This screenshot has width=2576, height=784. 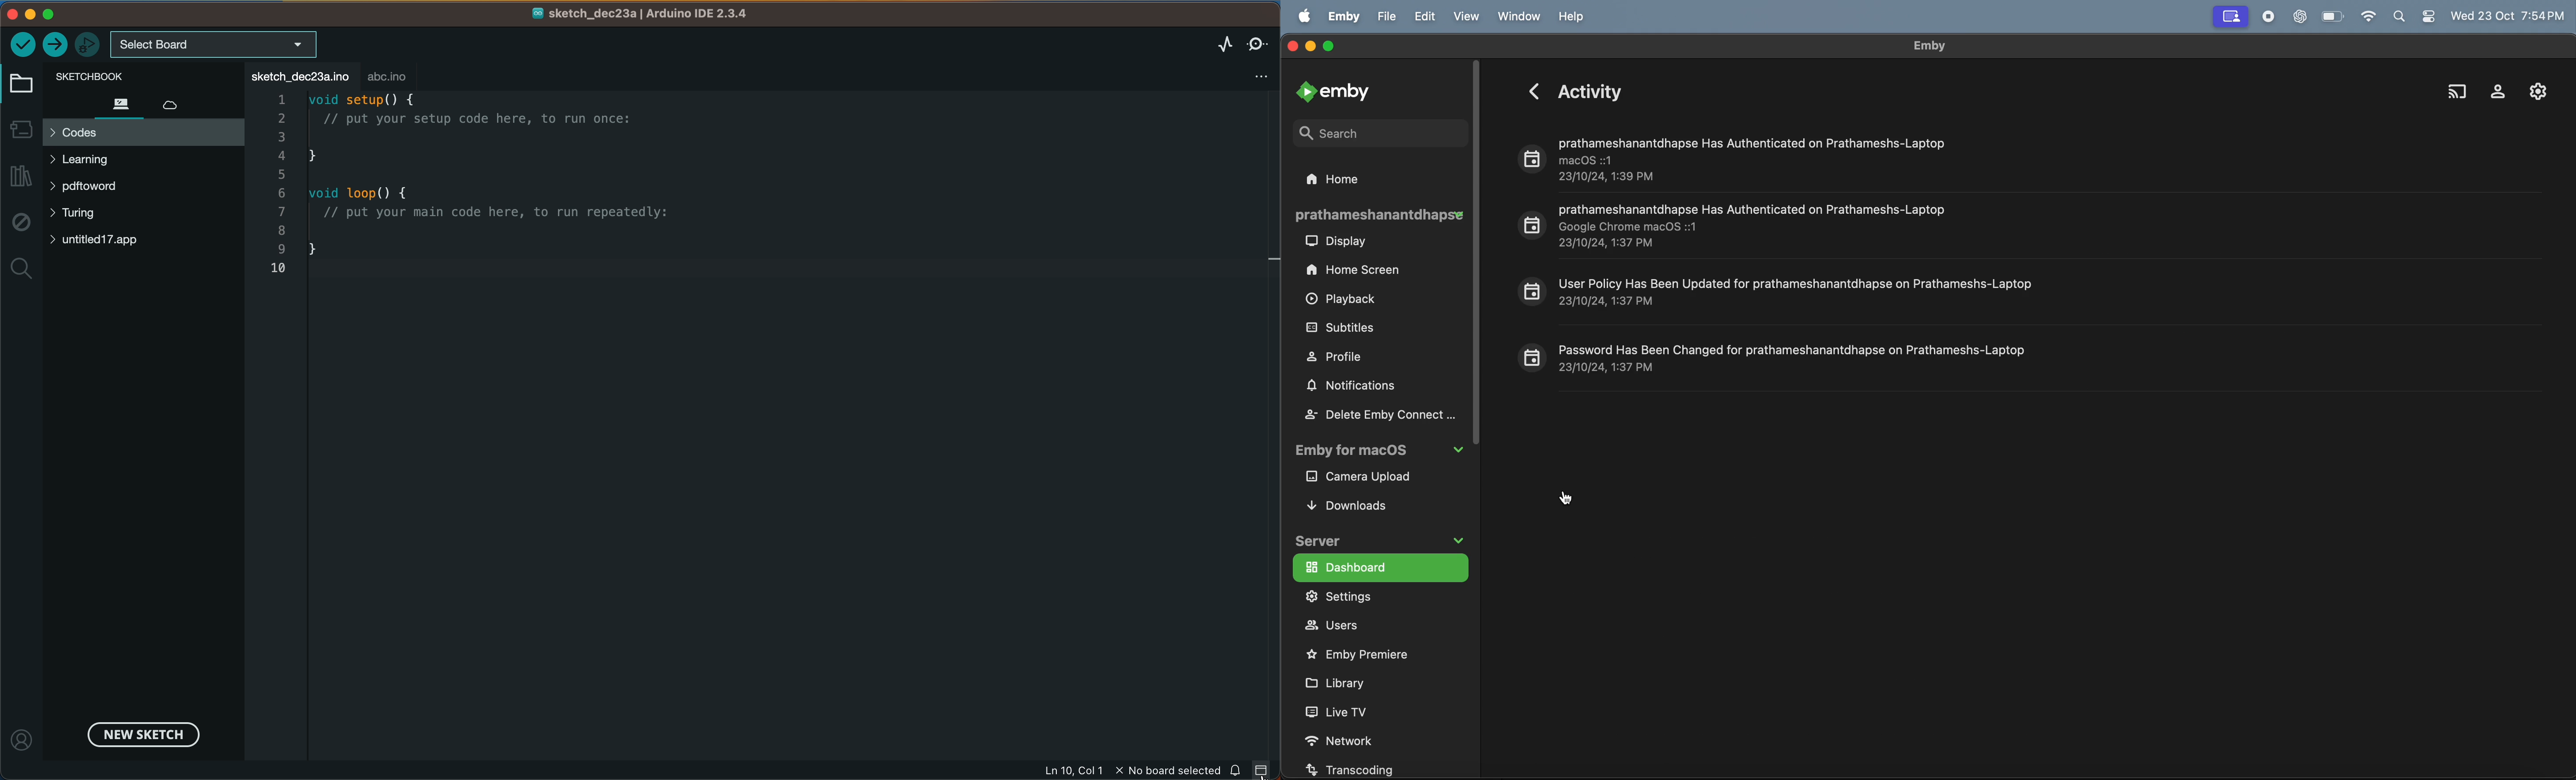 I want to click on file settings, so click(x=1261, y=75).